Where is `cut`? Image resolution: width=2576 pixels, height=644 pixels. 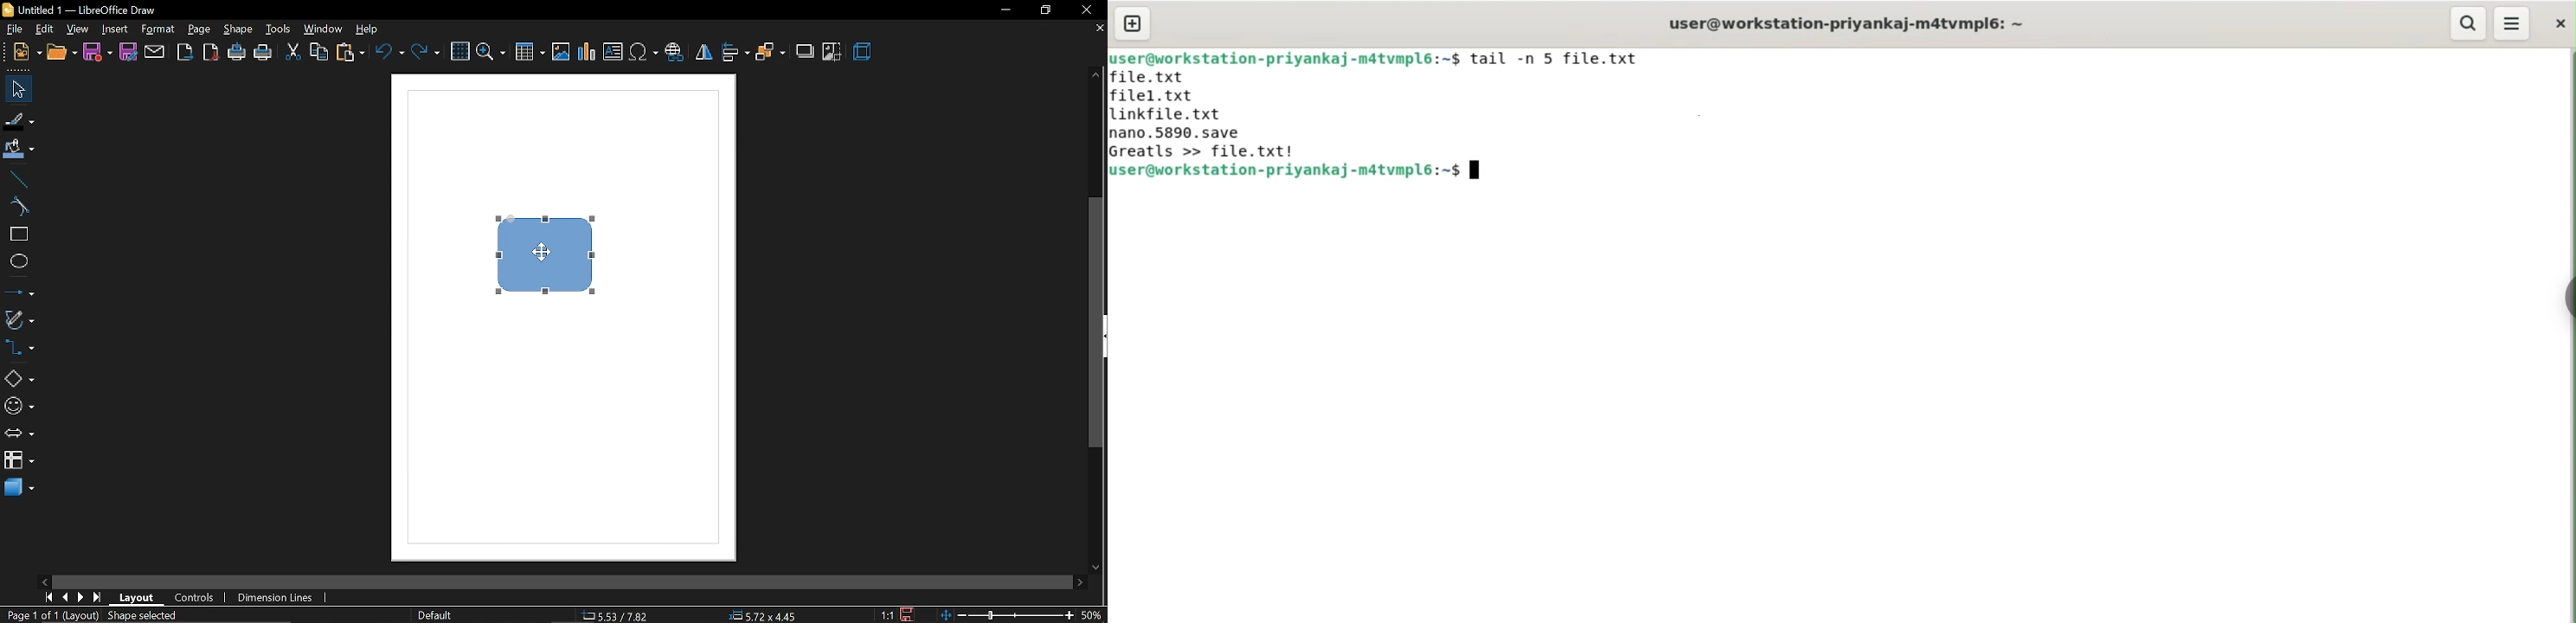
cut is located at coordinates (294, 52).